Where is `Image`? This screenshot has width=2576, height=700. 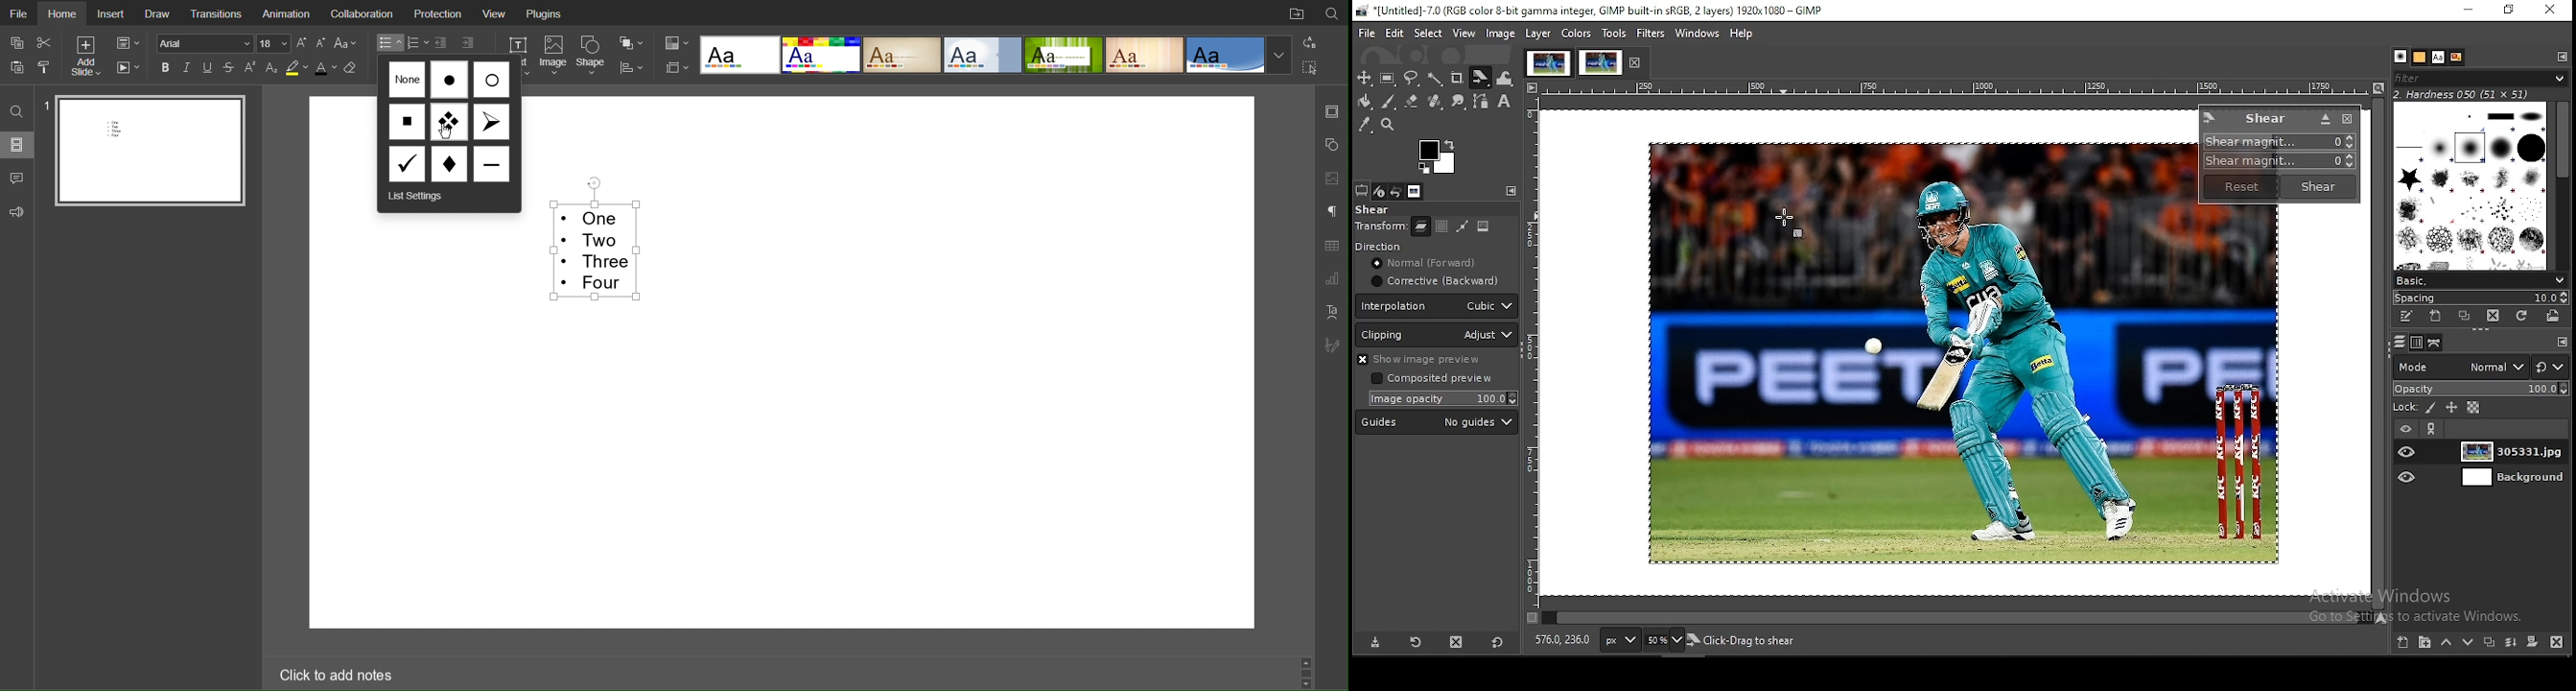 Image is located at coordinates (554, 58).